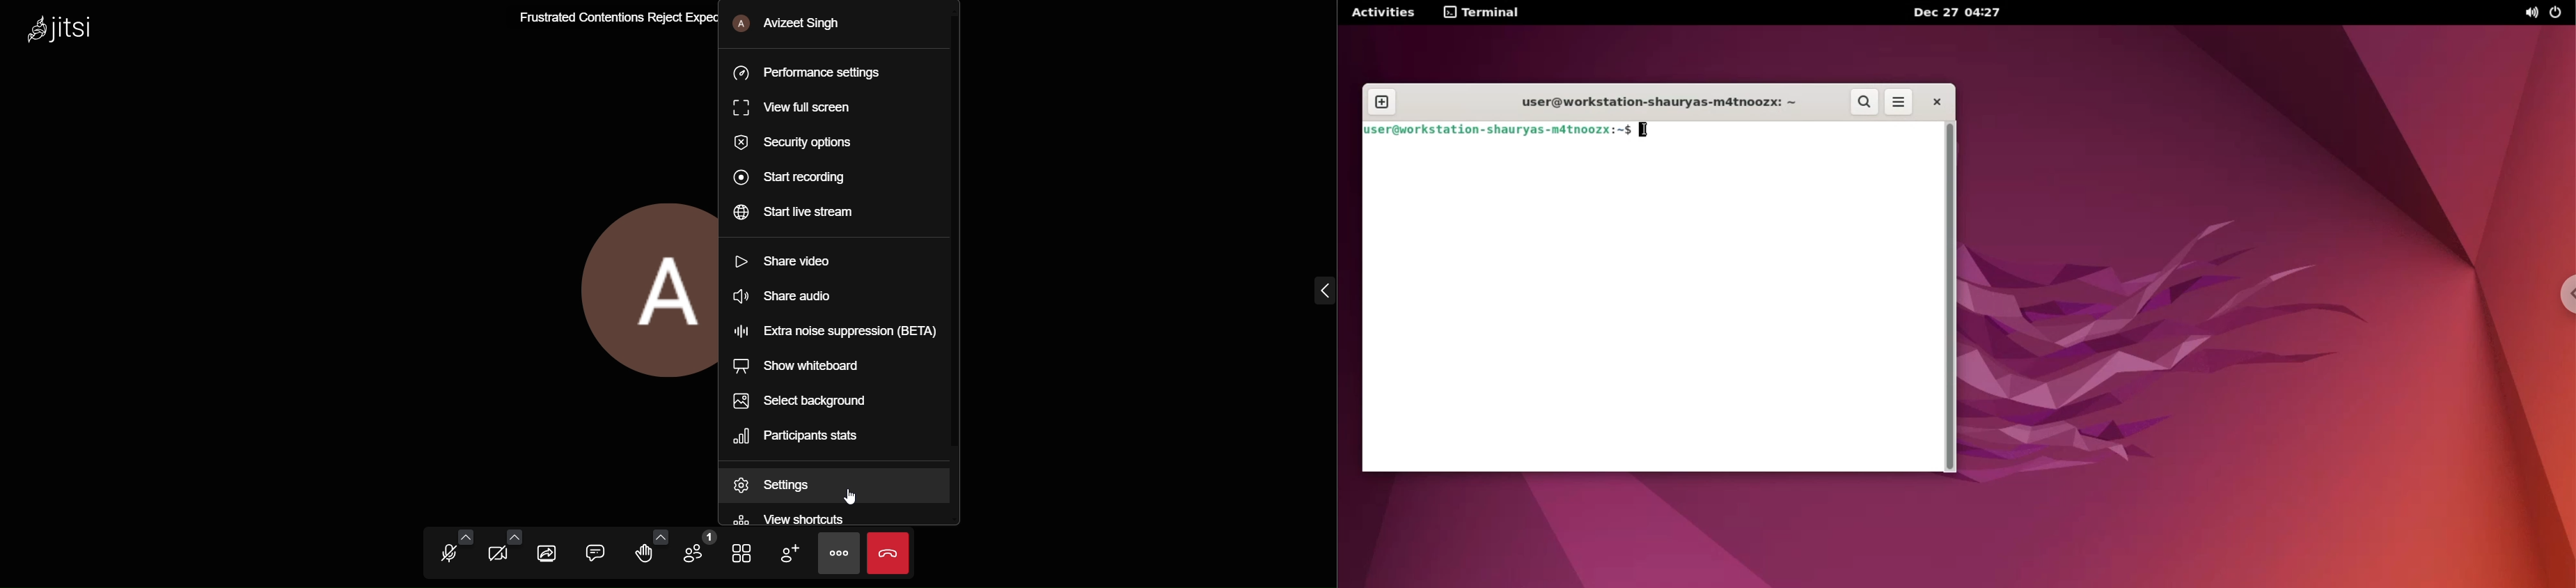 This screenshot has width=2576, height=588. I want to click on video setting, so click(514, 529).